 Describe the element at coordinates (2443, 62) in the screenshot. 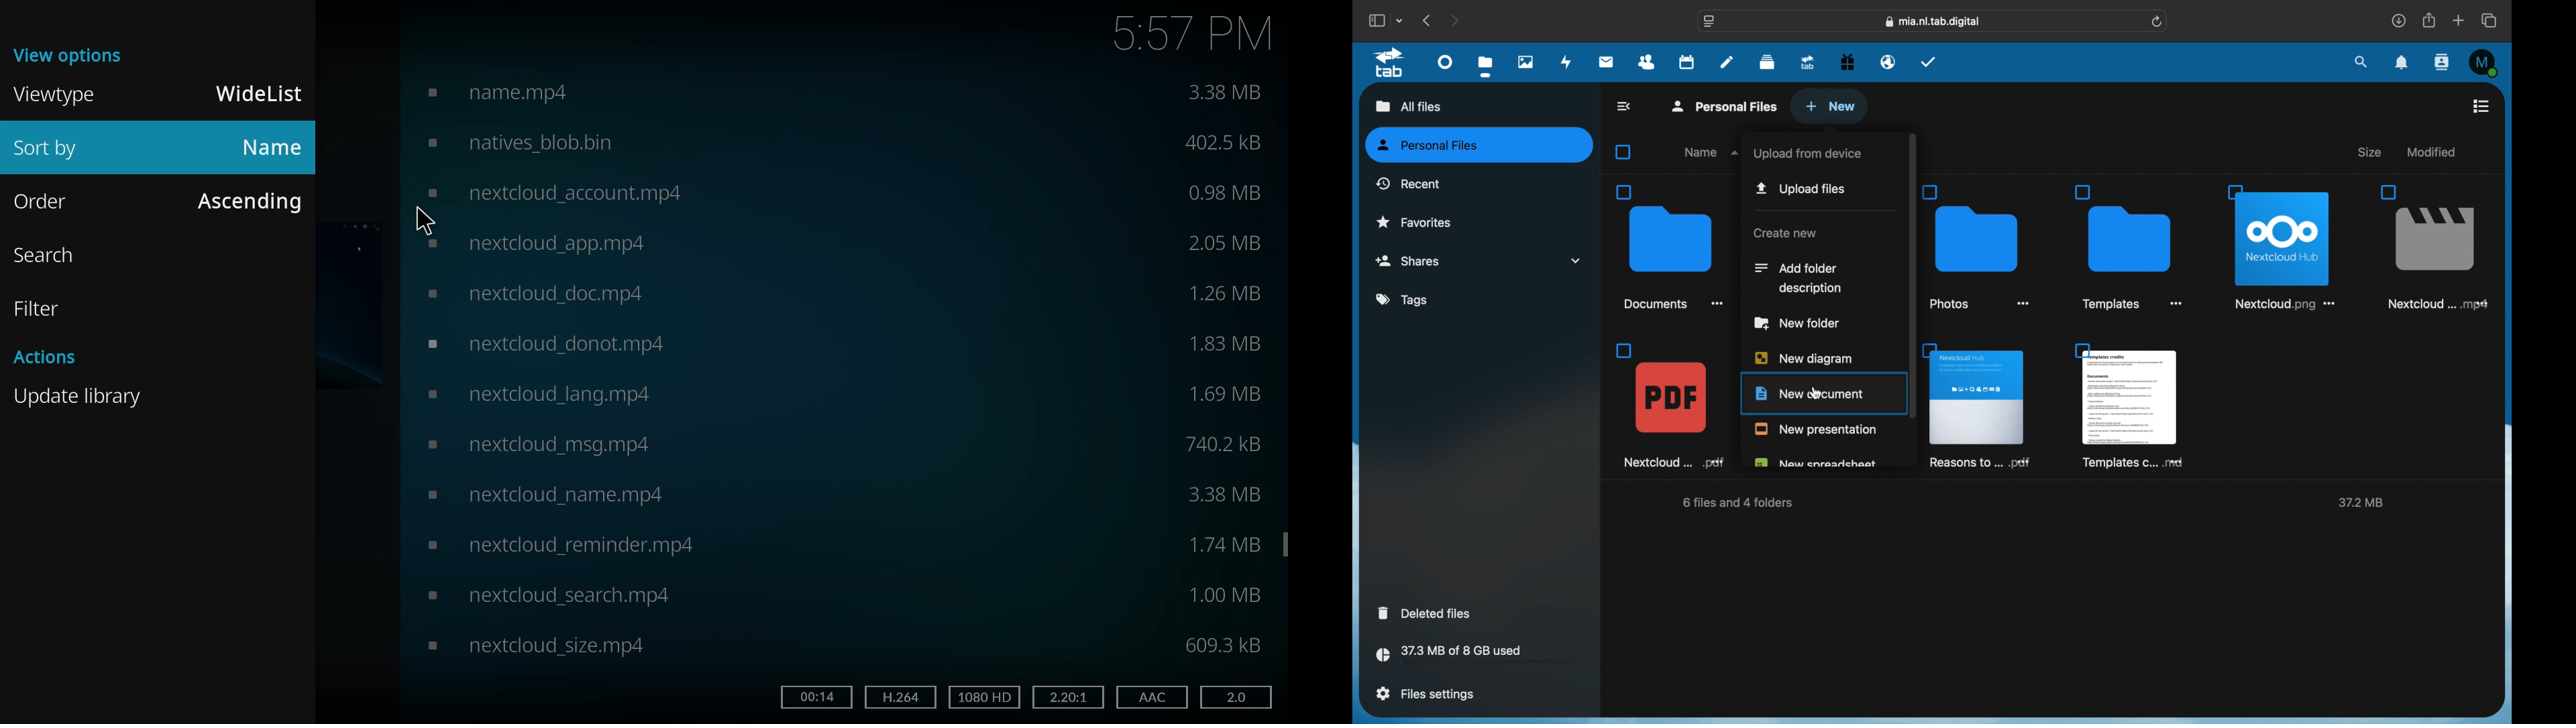

I see `contacts` at that location.